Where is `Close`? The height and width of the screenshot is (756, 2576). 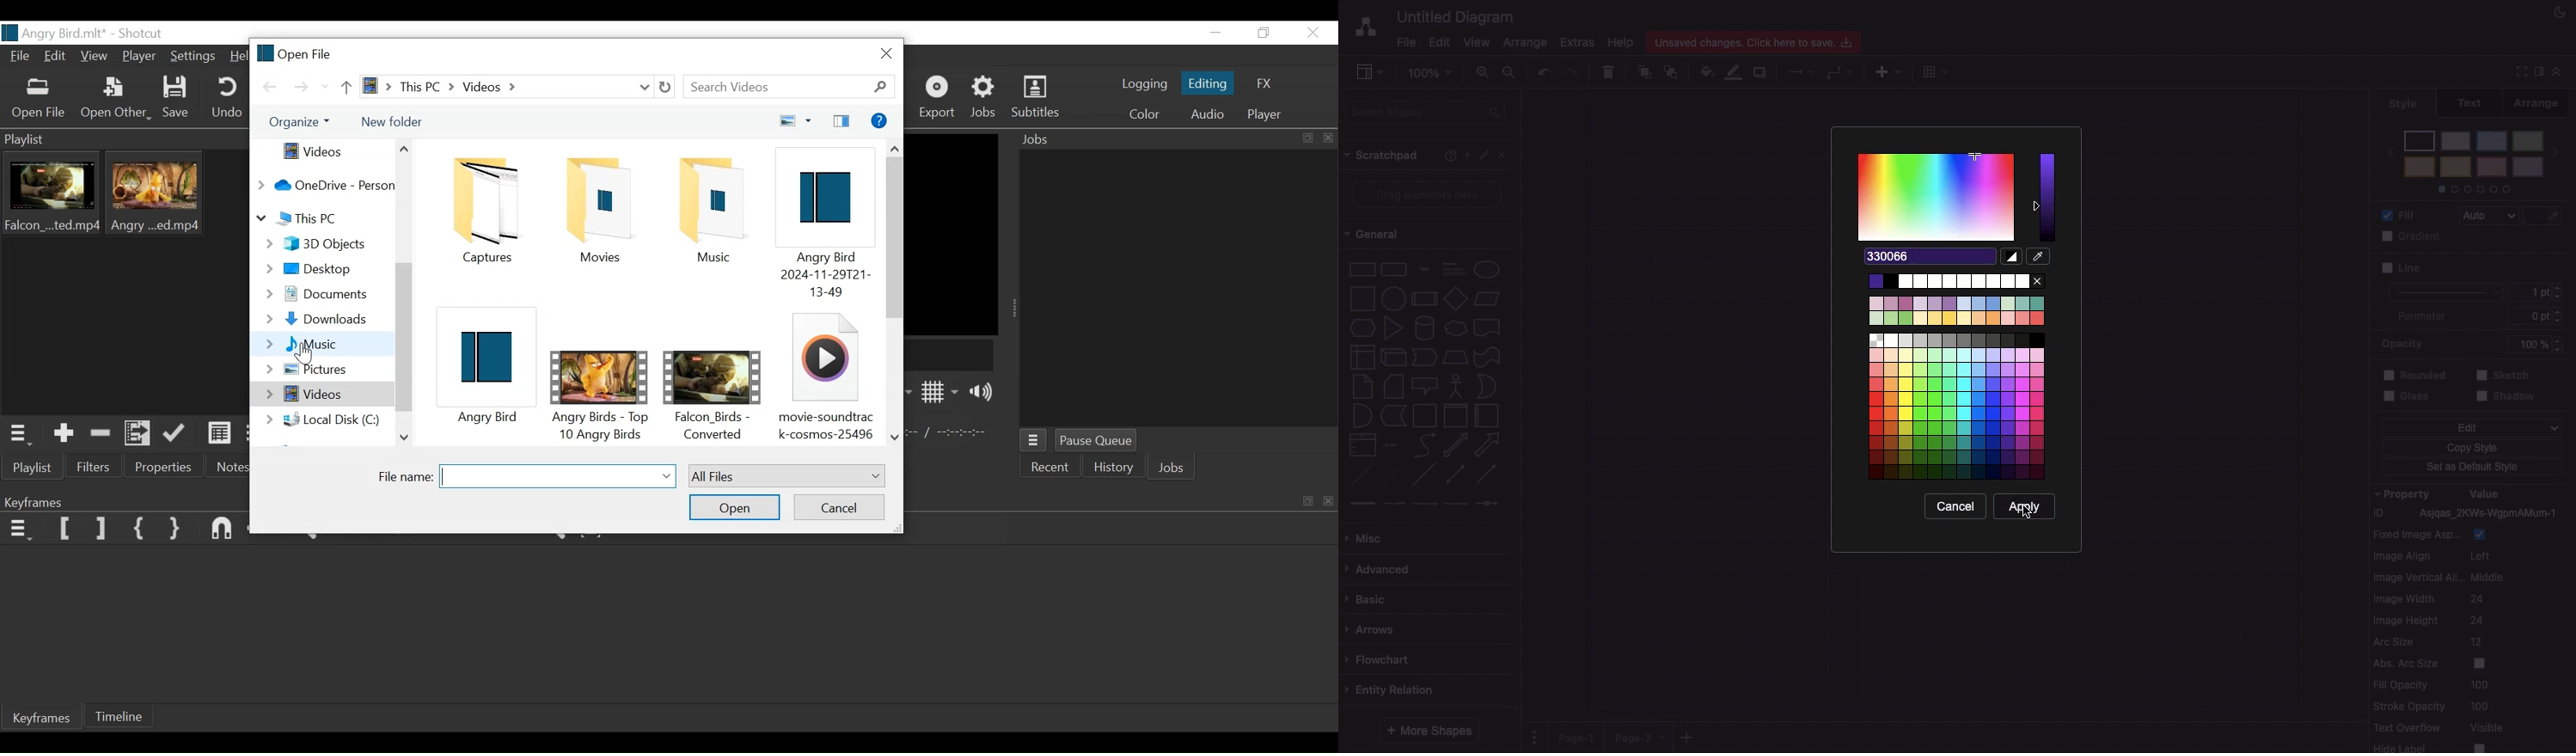
Close is located at coordinates (1505, 156).